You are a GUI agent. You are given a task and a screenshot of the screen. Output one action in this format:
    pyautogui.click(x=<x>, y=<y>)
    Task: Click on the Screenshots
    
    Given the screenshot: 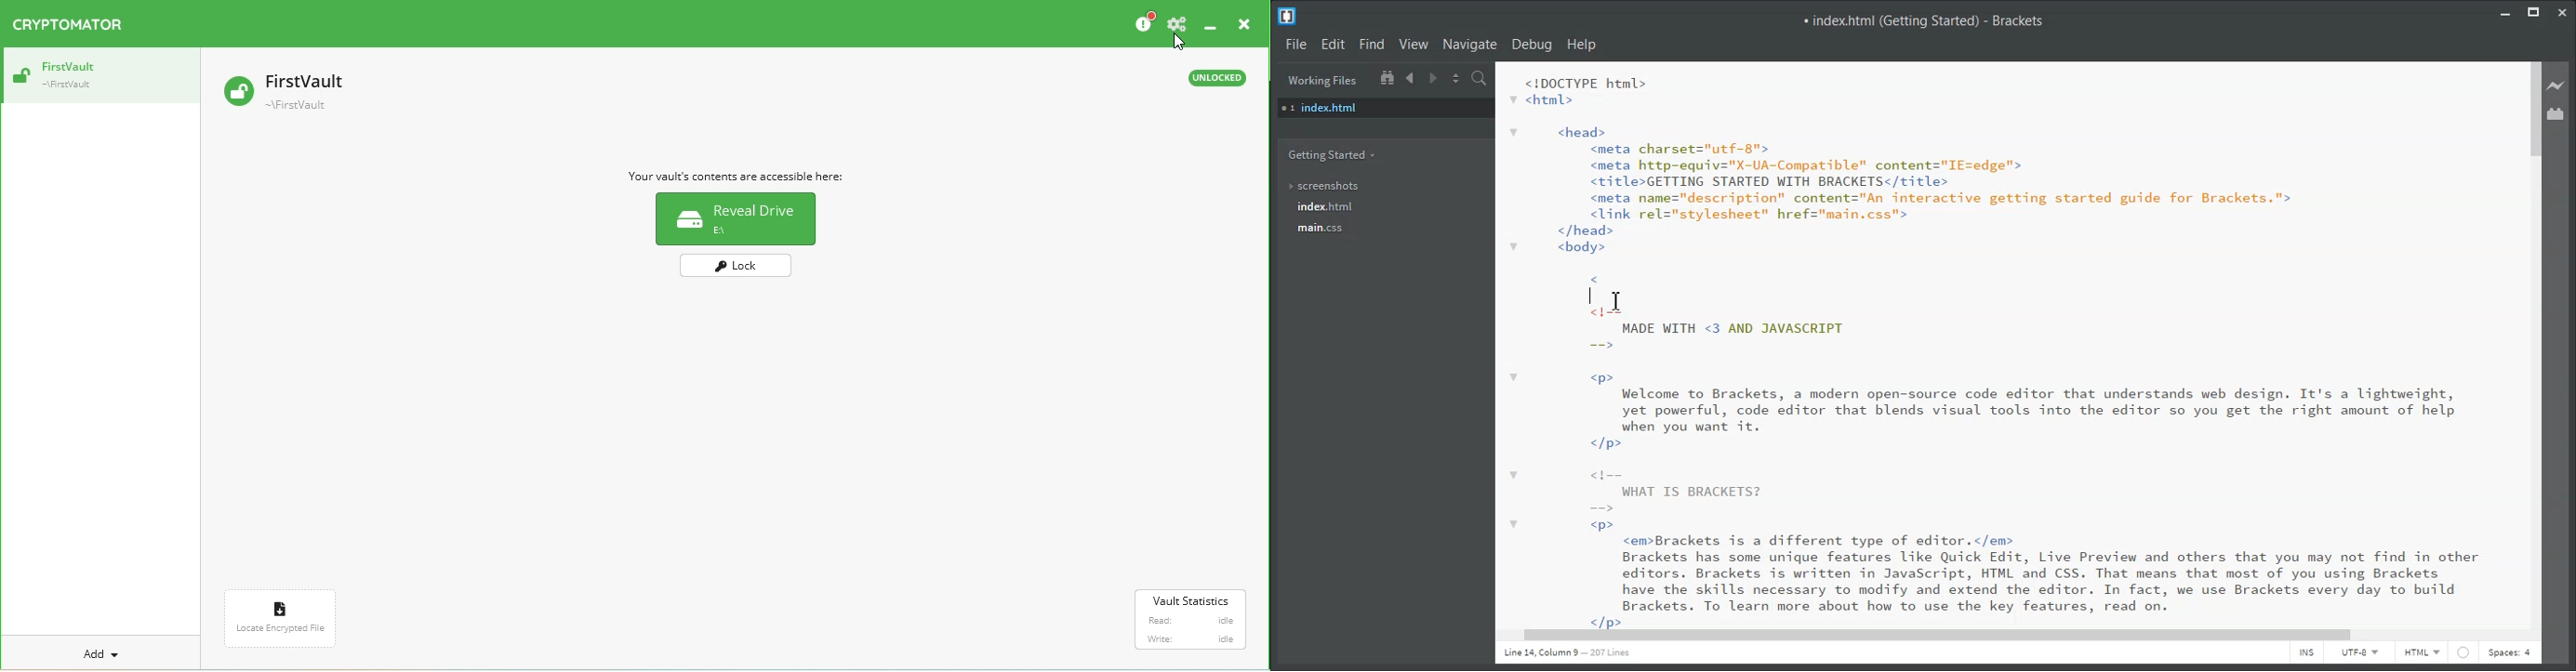 What is the action you would take?
    pyautogui.click(x=1325, y=187)
    